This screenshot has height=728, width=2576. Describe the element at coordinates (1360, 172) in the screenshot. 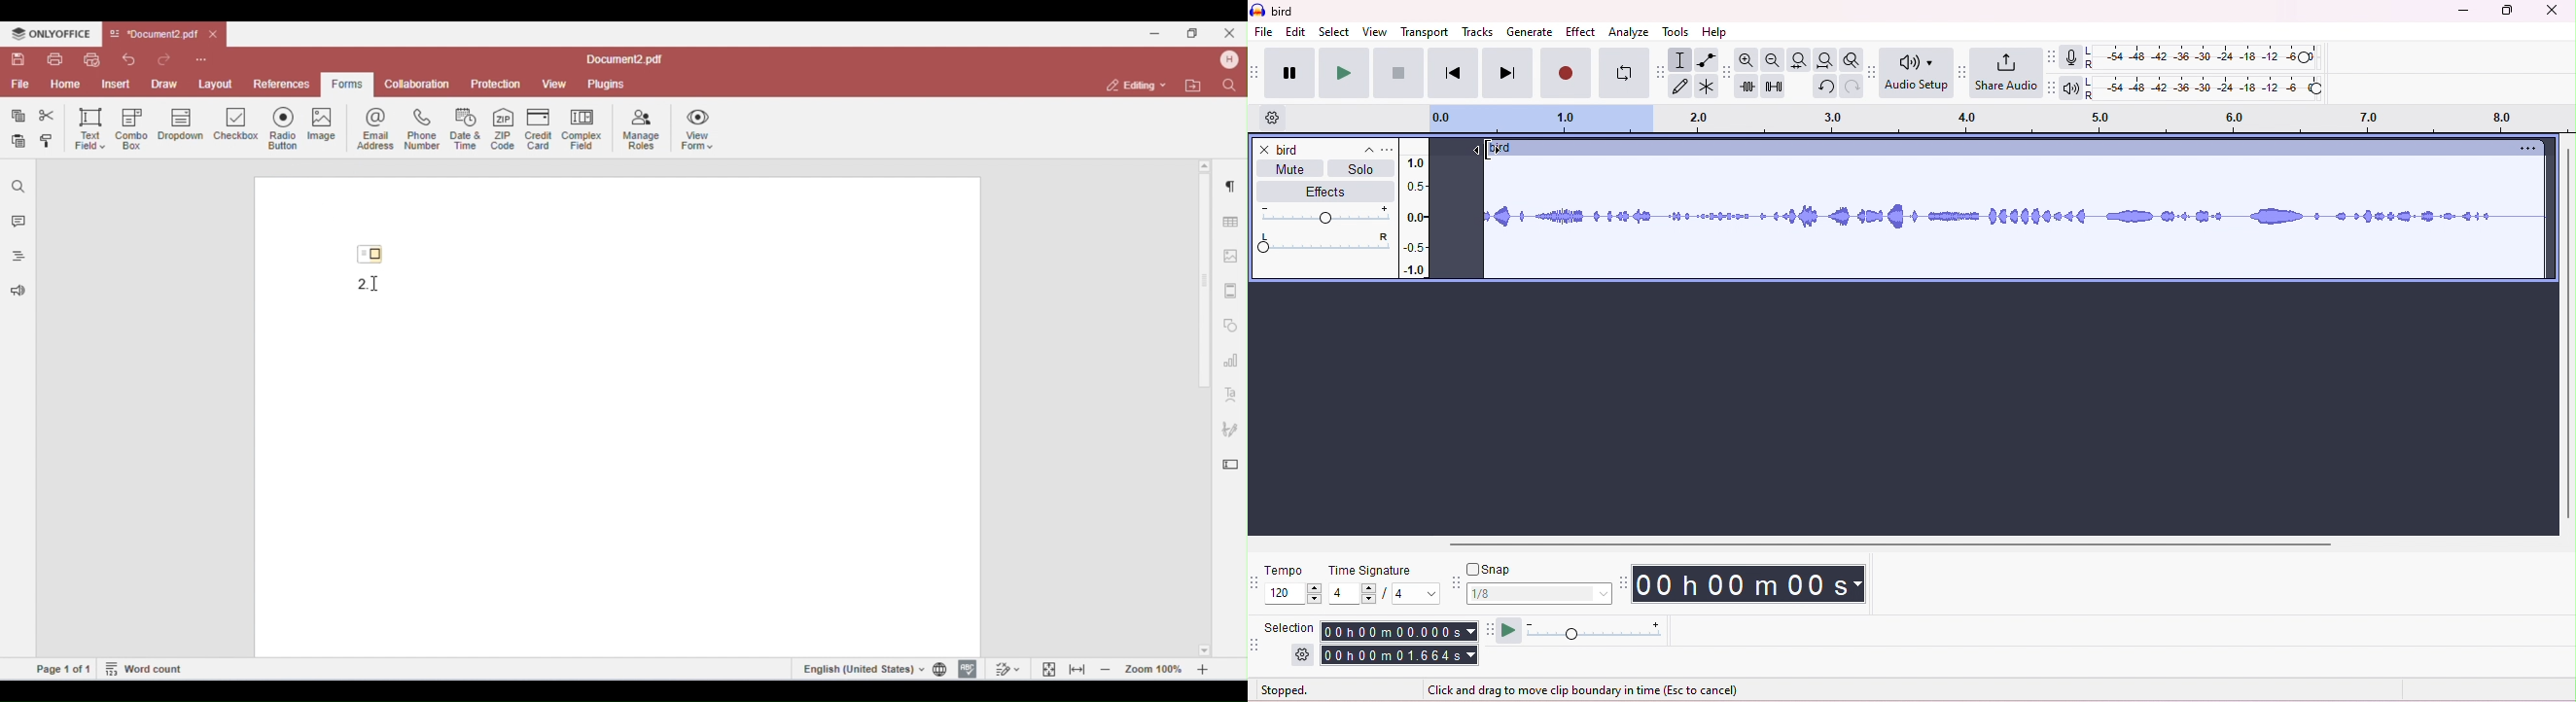

I see `solo` at that location.